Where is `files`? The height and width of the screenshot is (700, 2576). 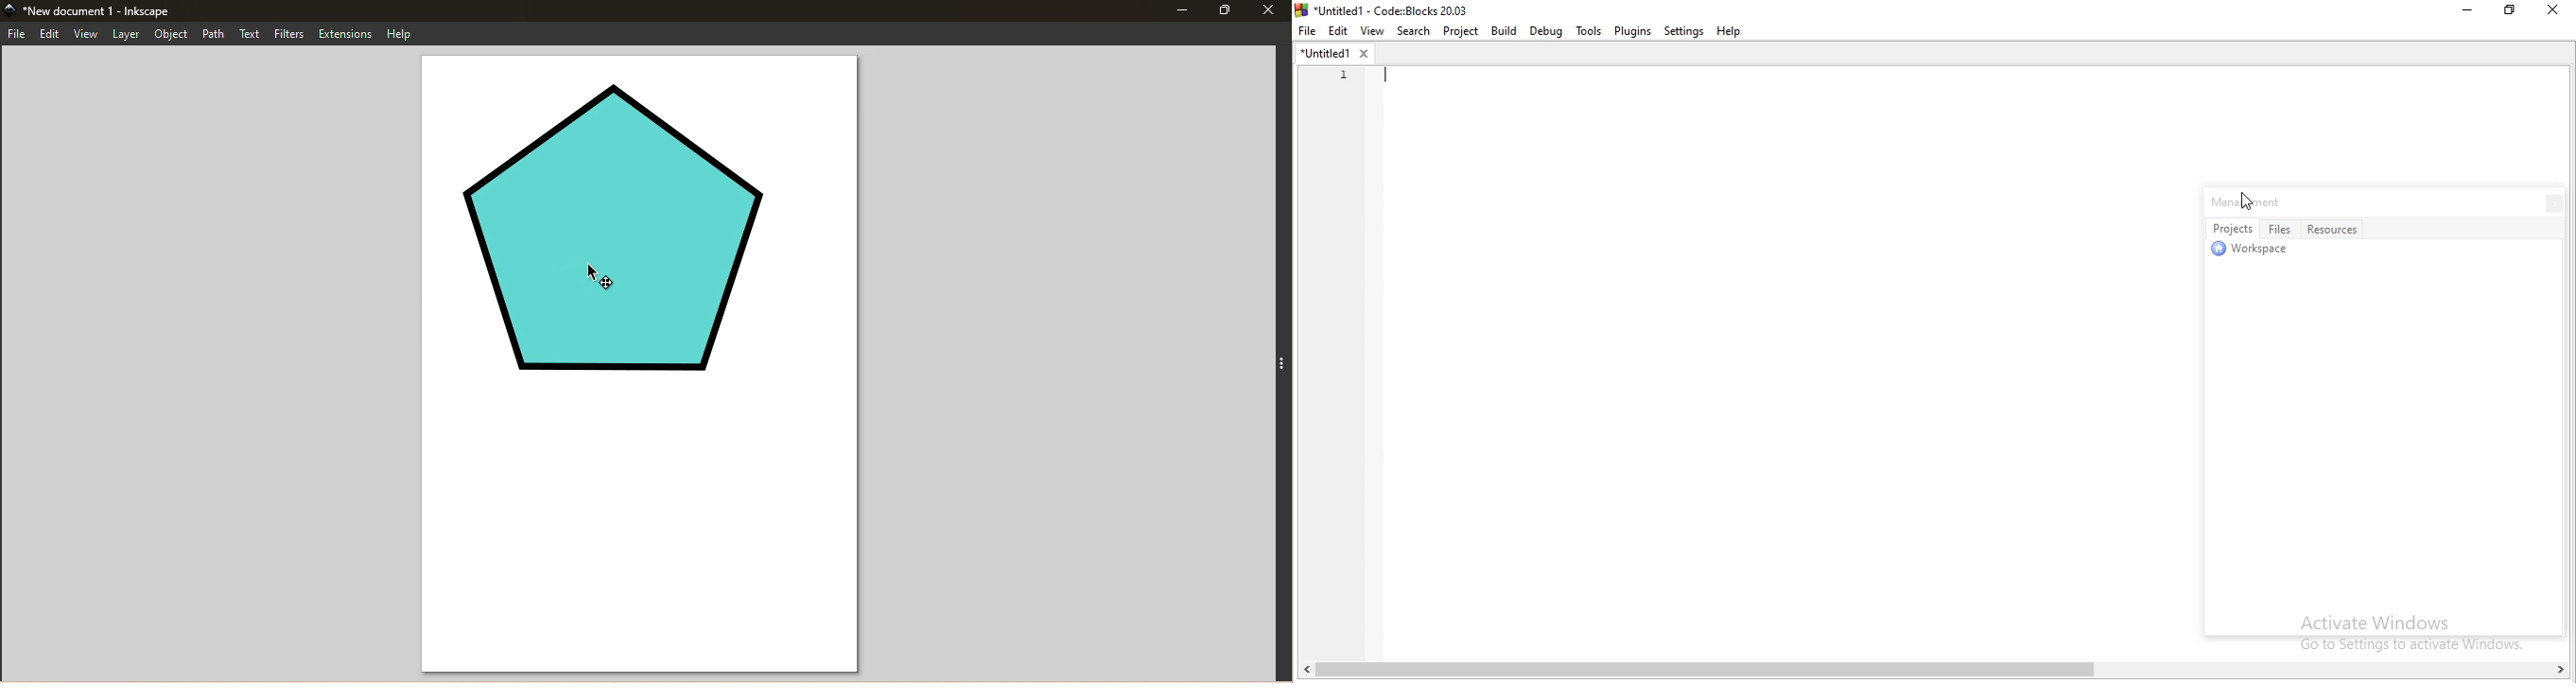
files is located at coordinates (2282, 229).